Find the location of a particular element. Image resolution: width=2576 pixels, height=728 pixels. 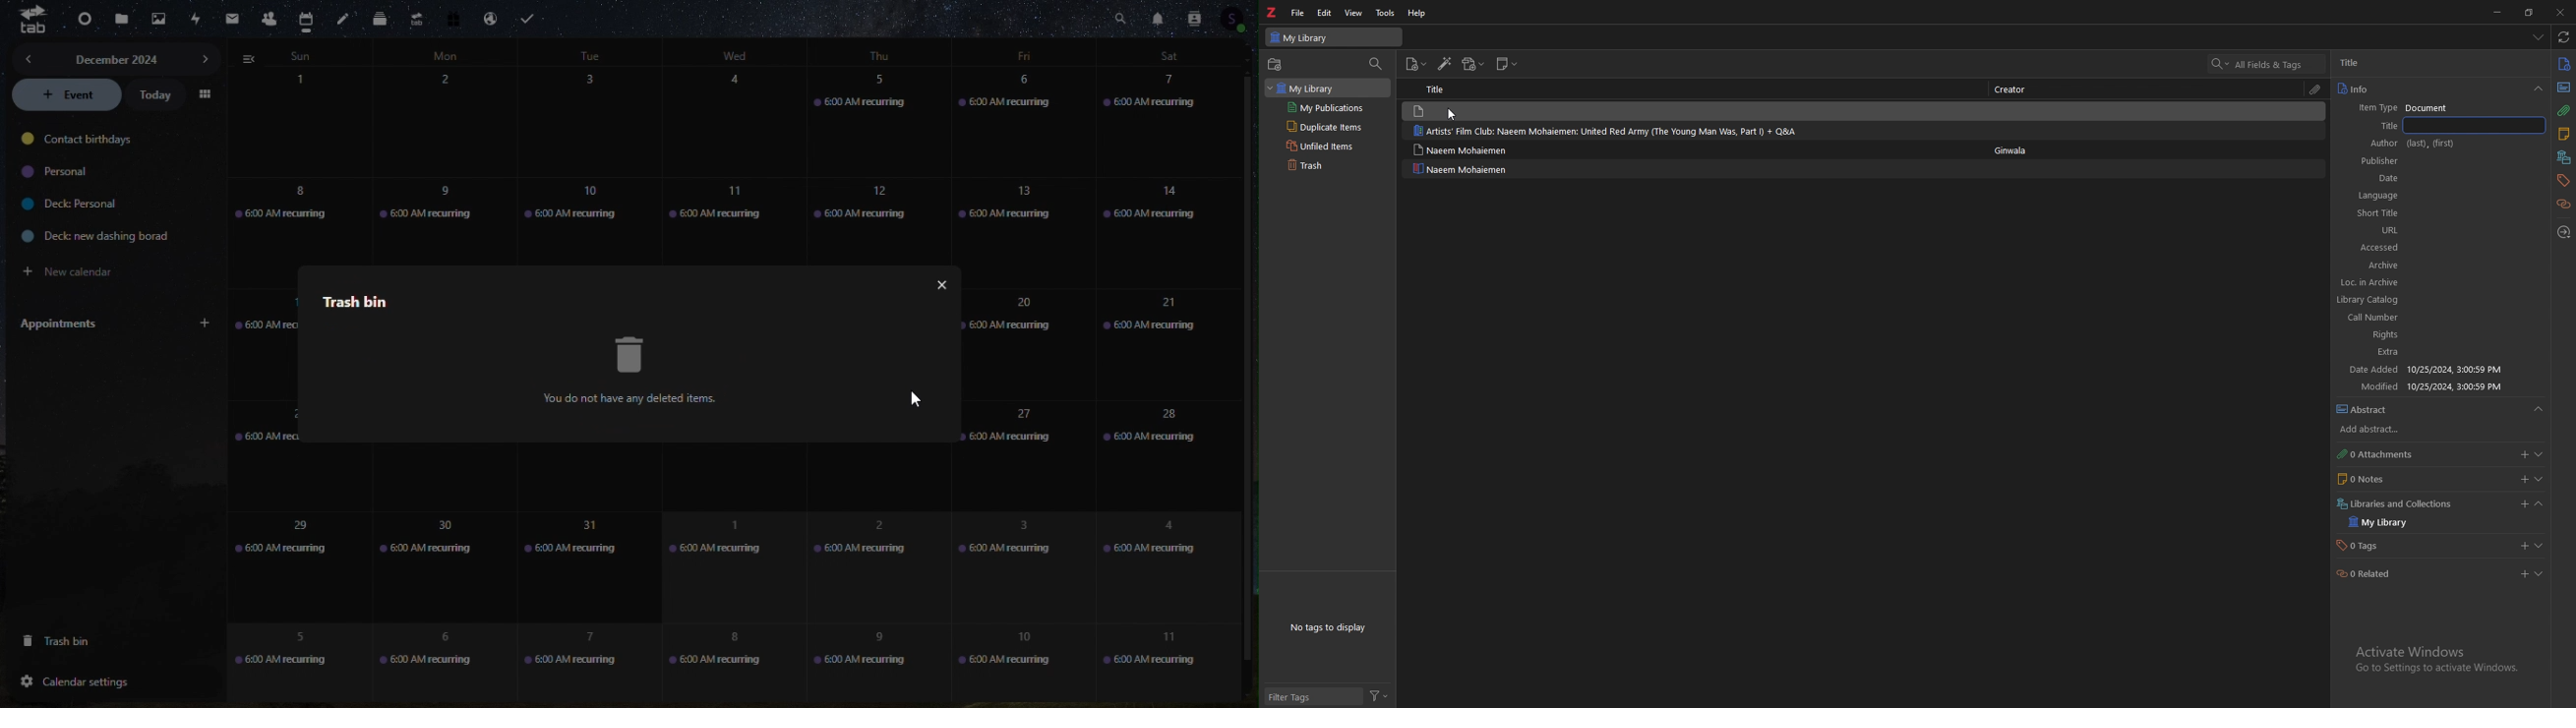

7 is located at coordinates (576, 661).